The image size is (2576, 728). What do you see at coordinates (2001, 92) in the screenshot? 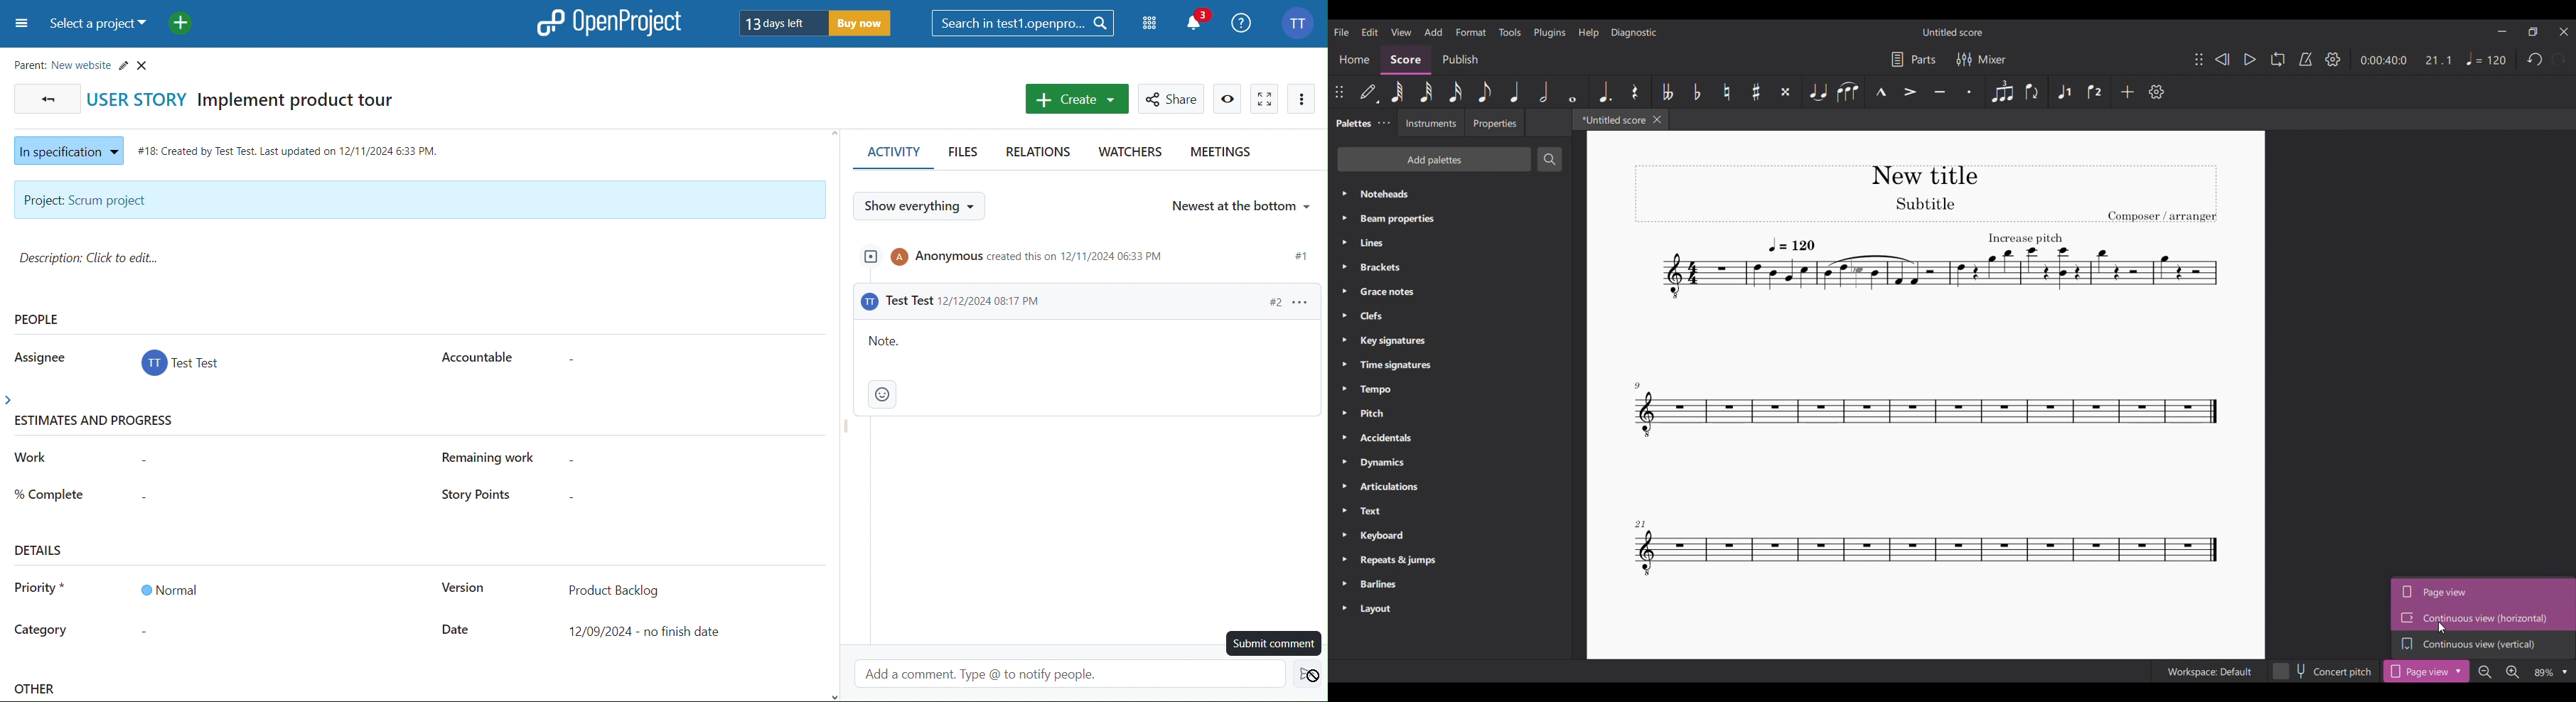
I see `Tuplet` at bounding box center [2001, 92].